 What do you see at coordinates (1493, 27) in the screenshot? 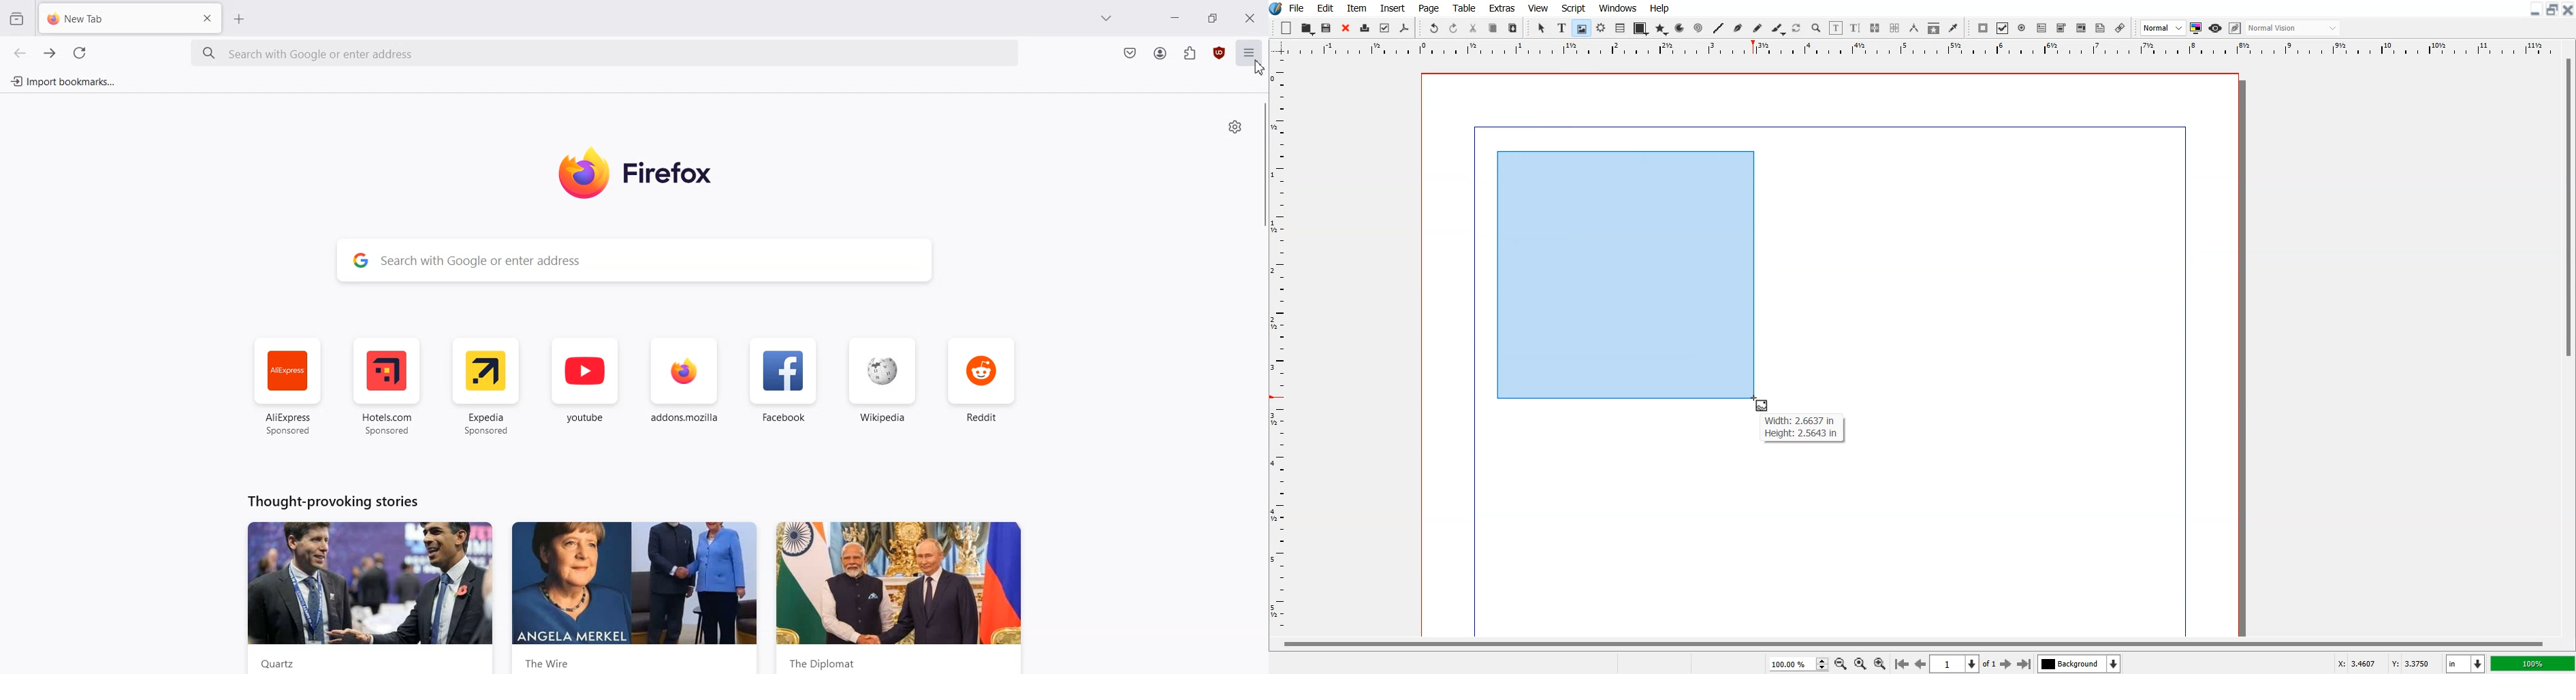
I see `Copy` at bounding box center [1493, 27].